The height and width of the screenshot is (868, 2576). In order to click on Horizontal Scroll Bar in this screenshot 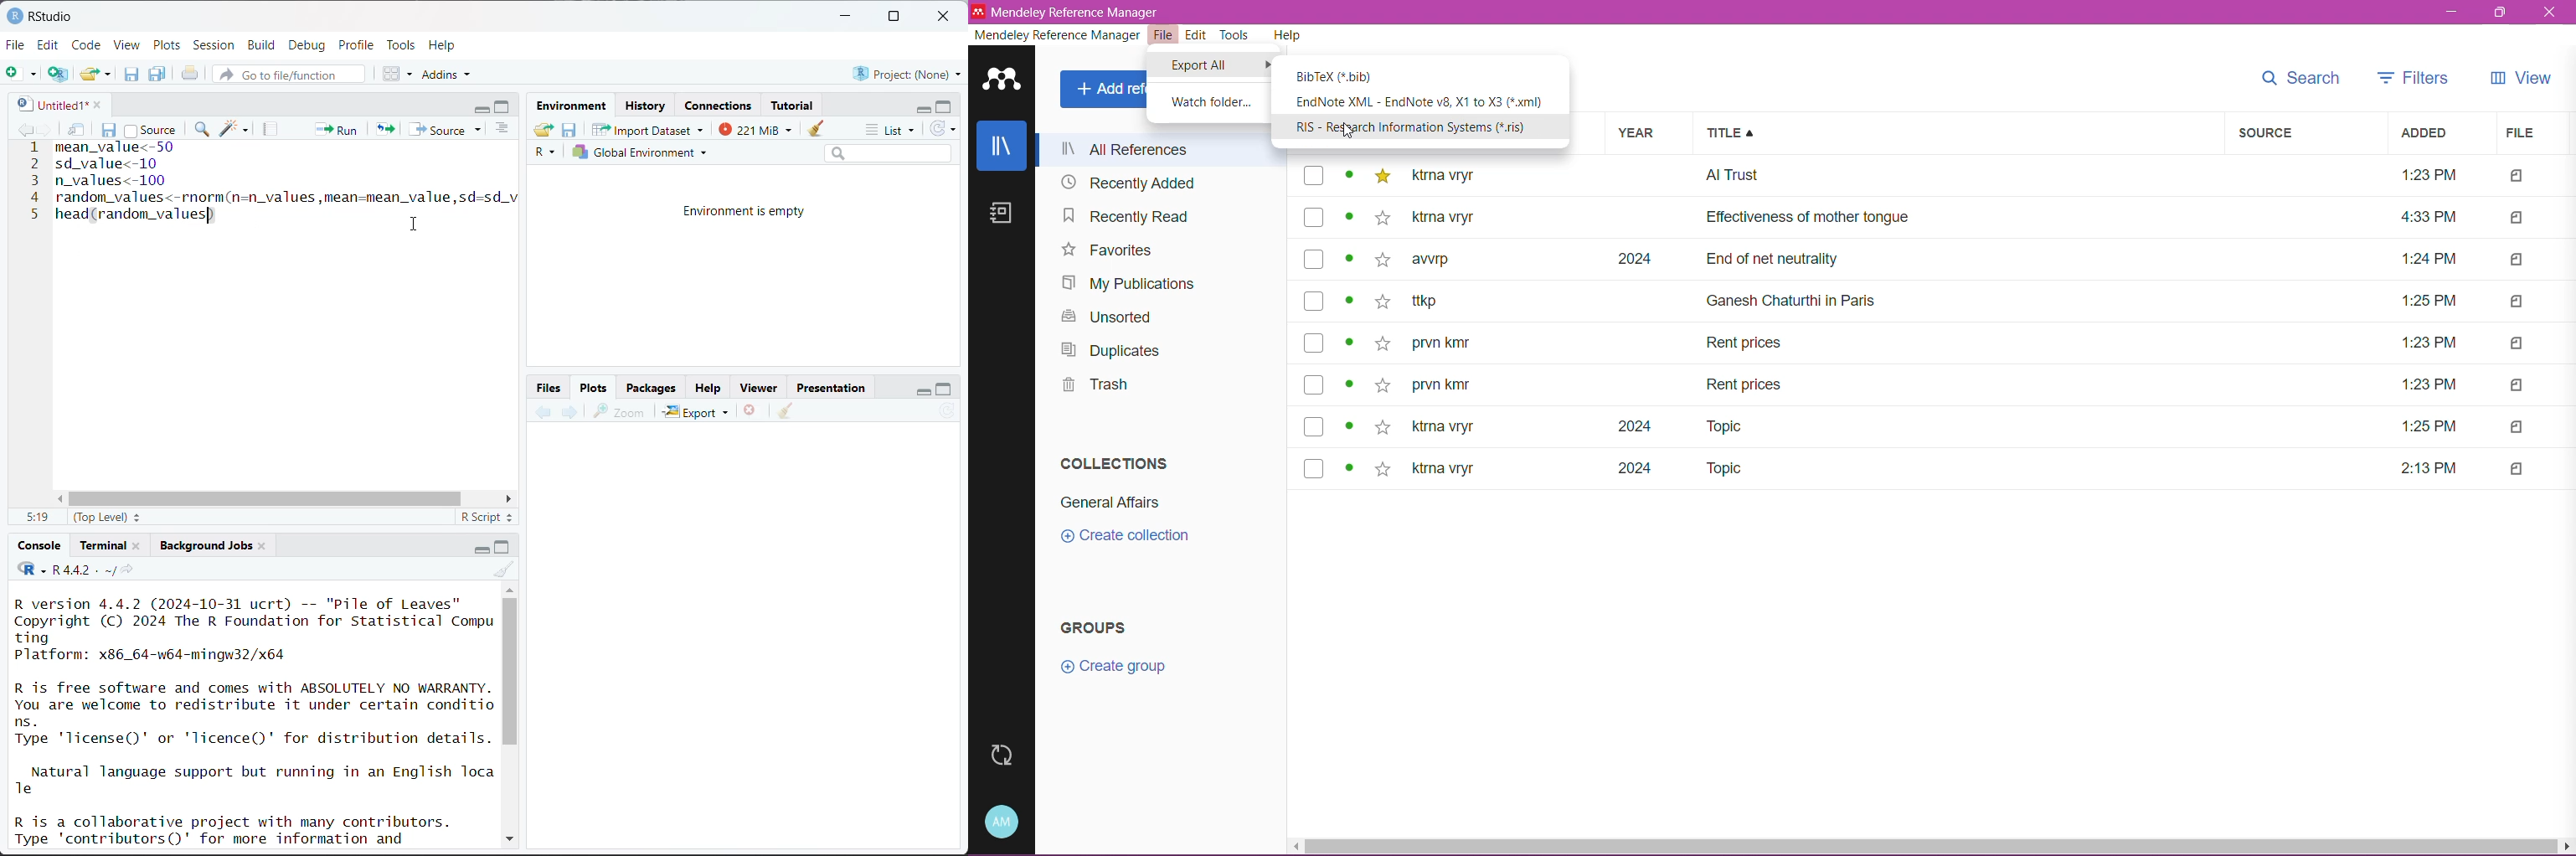, I will do `click(1932, 847)`.